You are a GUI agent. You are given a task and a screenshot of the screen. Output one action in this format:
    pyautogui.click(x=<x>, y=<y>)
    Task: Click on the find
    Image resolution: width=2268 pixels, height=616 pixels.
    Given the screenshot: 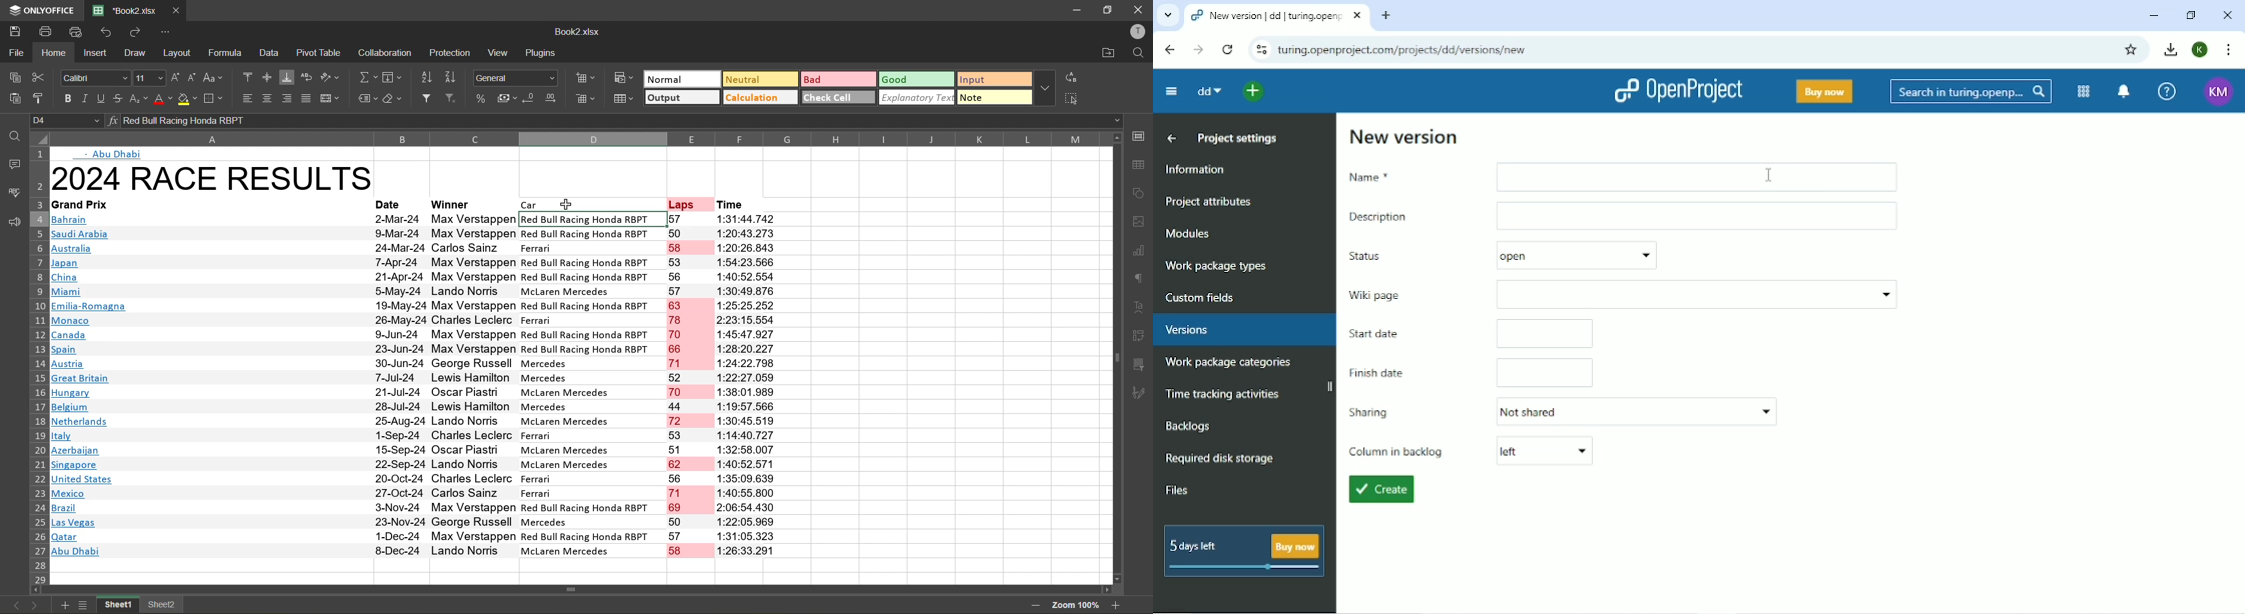 What is the action you would take?
    pyautogui.click(x=18, y=139)
    